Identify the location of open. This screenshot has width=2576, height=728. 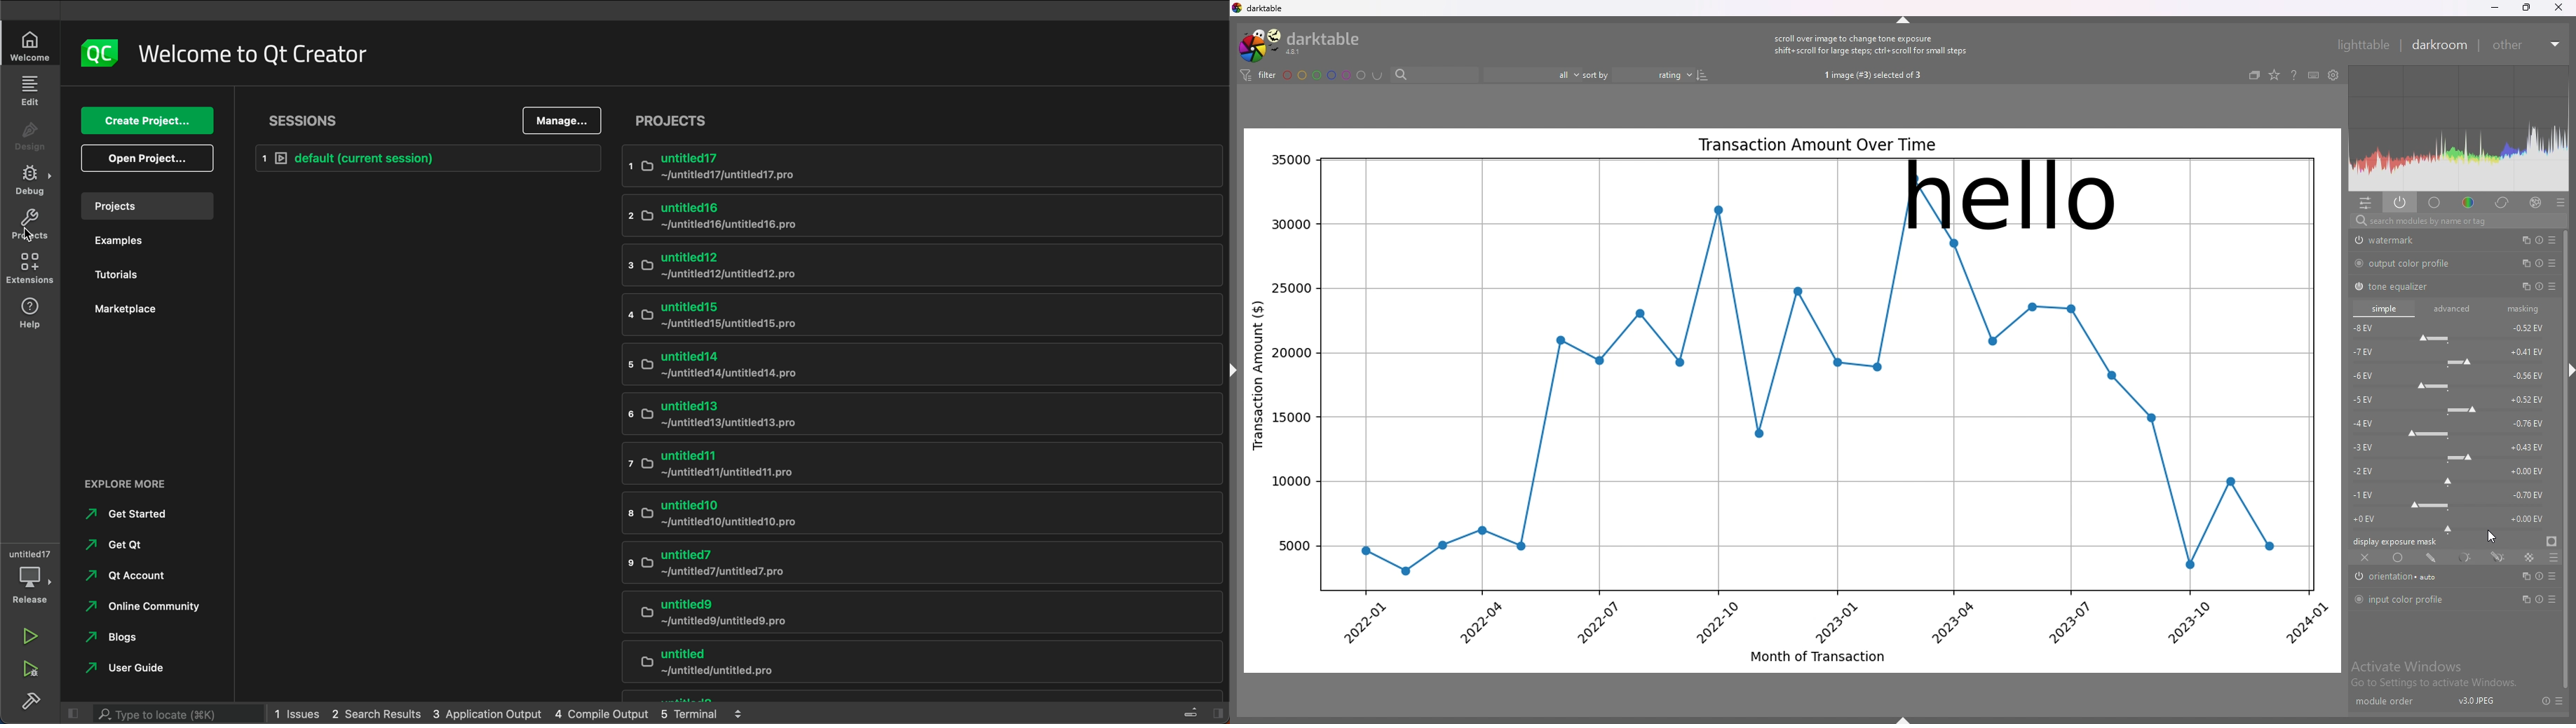
(147, 159).